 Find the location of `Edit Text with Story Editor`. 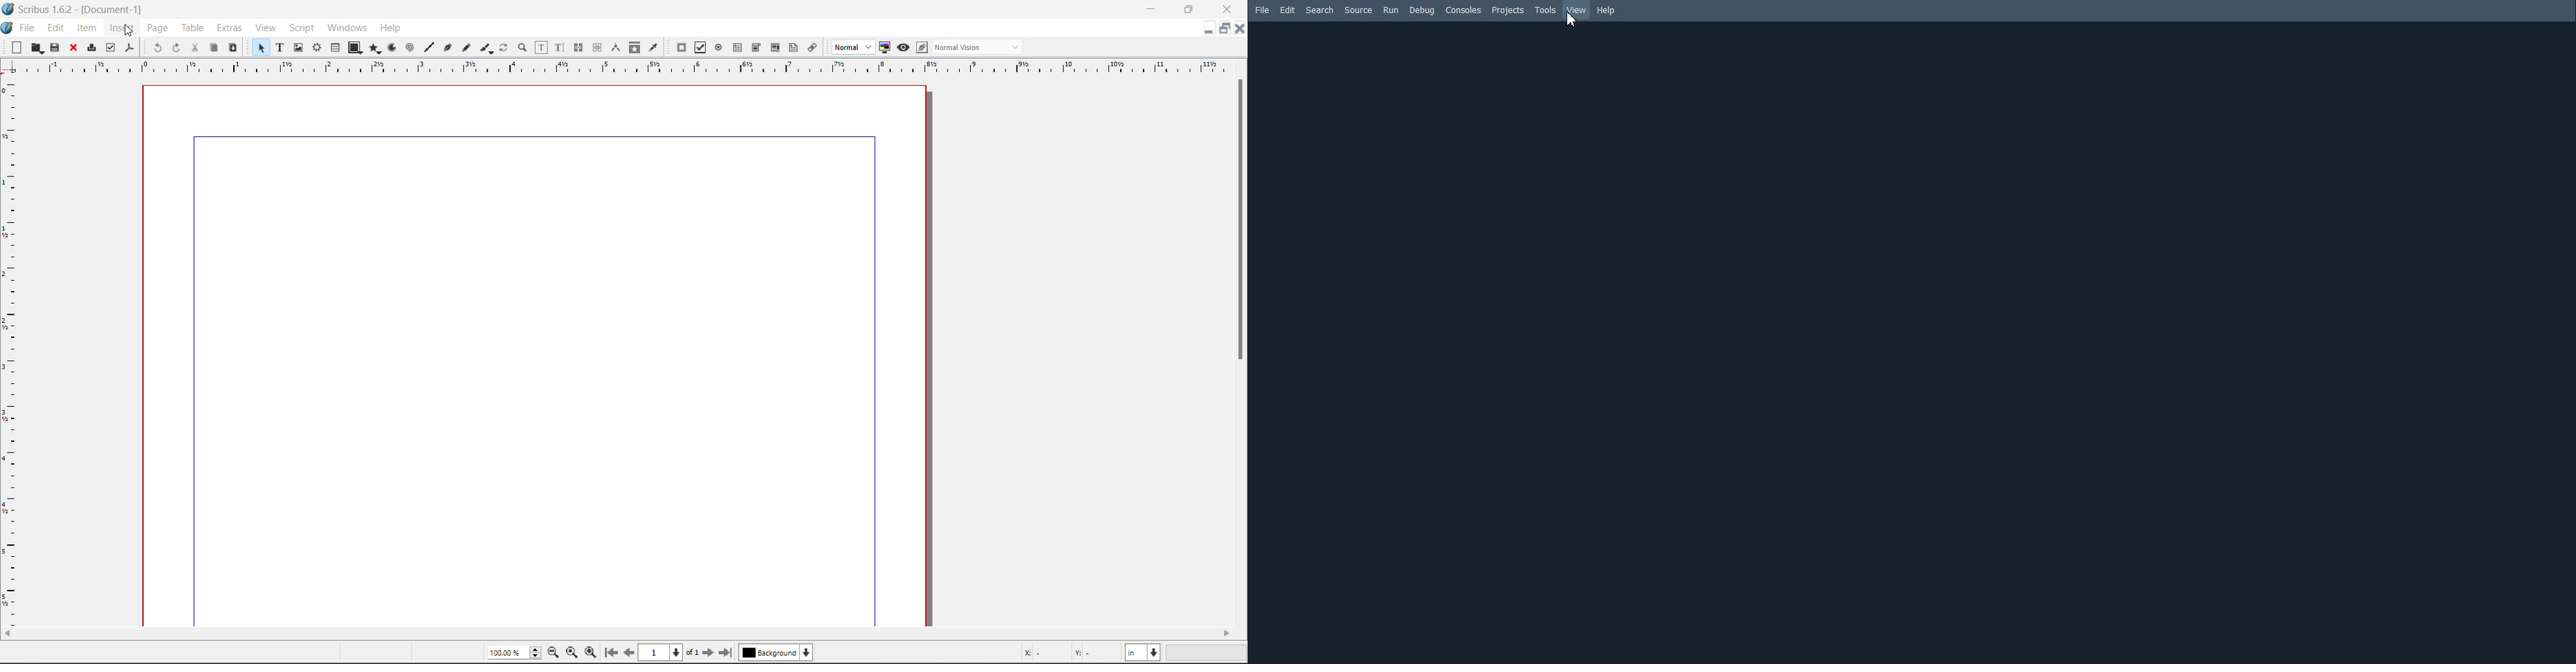

Edit Text with Story Editor is located at coordinates (560, 47).